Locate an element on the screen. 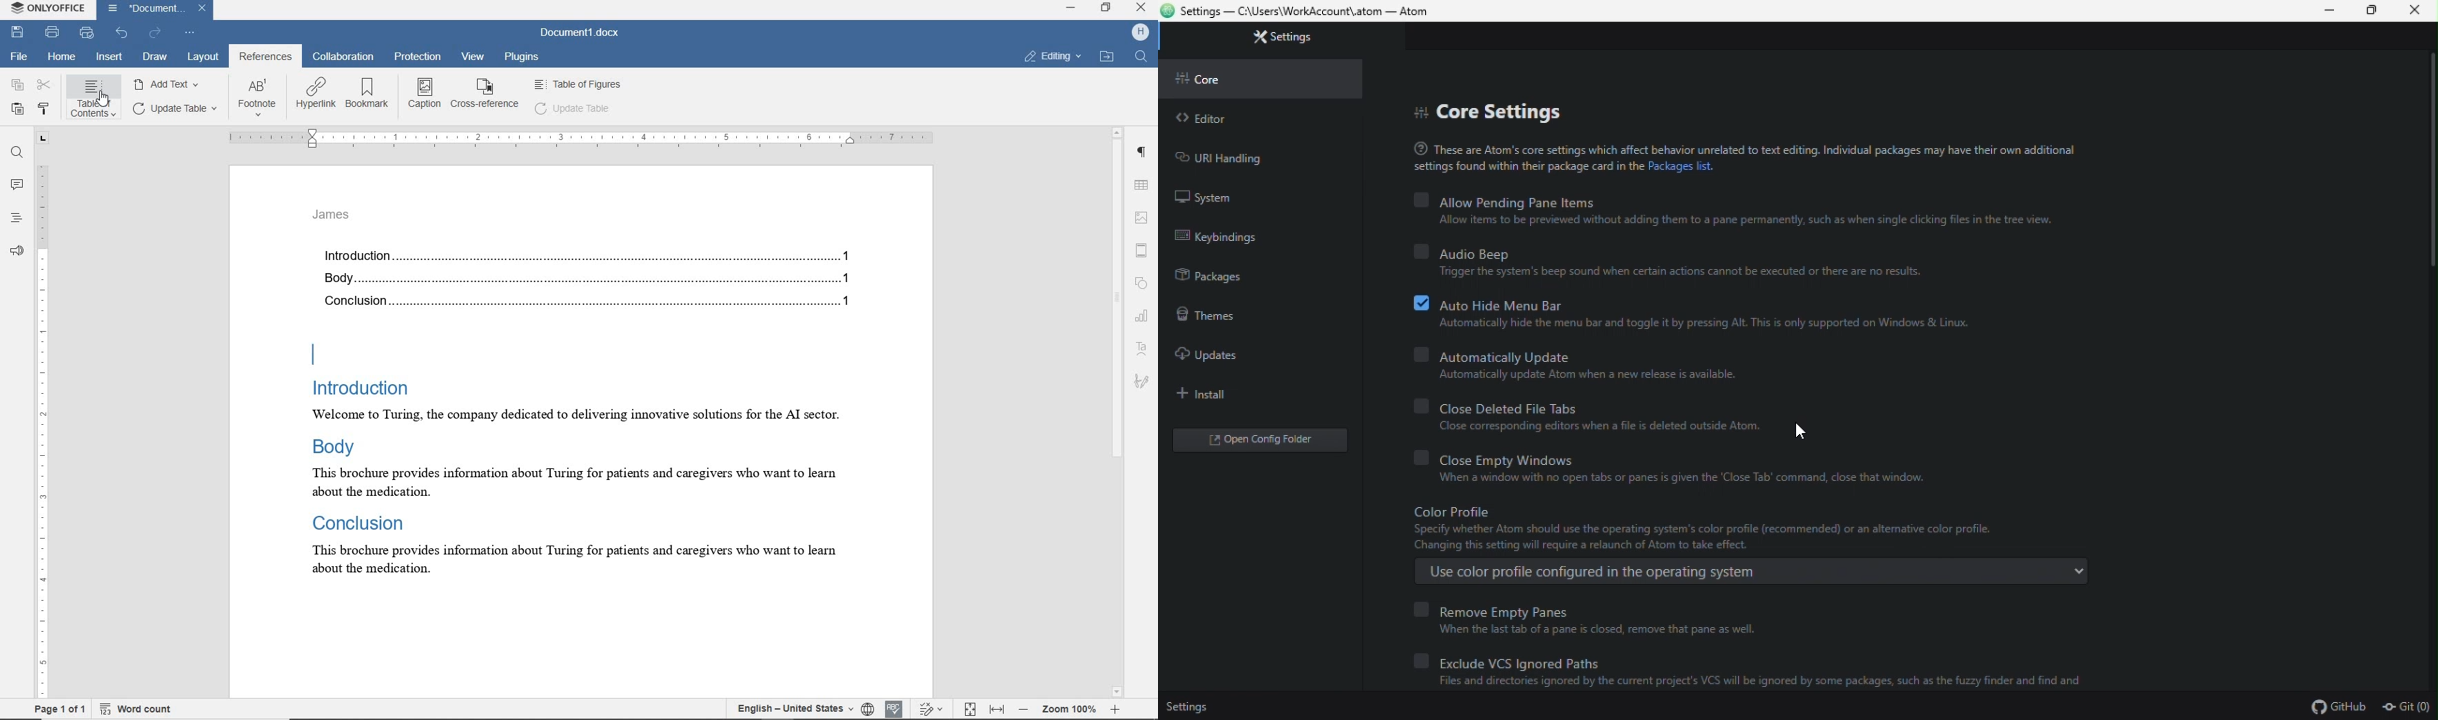 This screenshot has height=728, width=2464. table is located at coordinates (1142, 186).